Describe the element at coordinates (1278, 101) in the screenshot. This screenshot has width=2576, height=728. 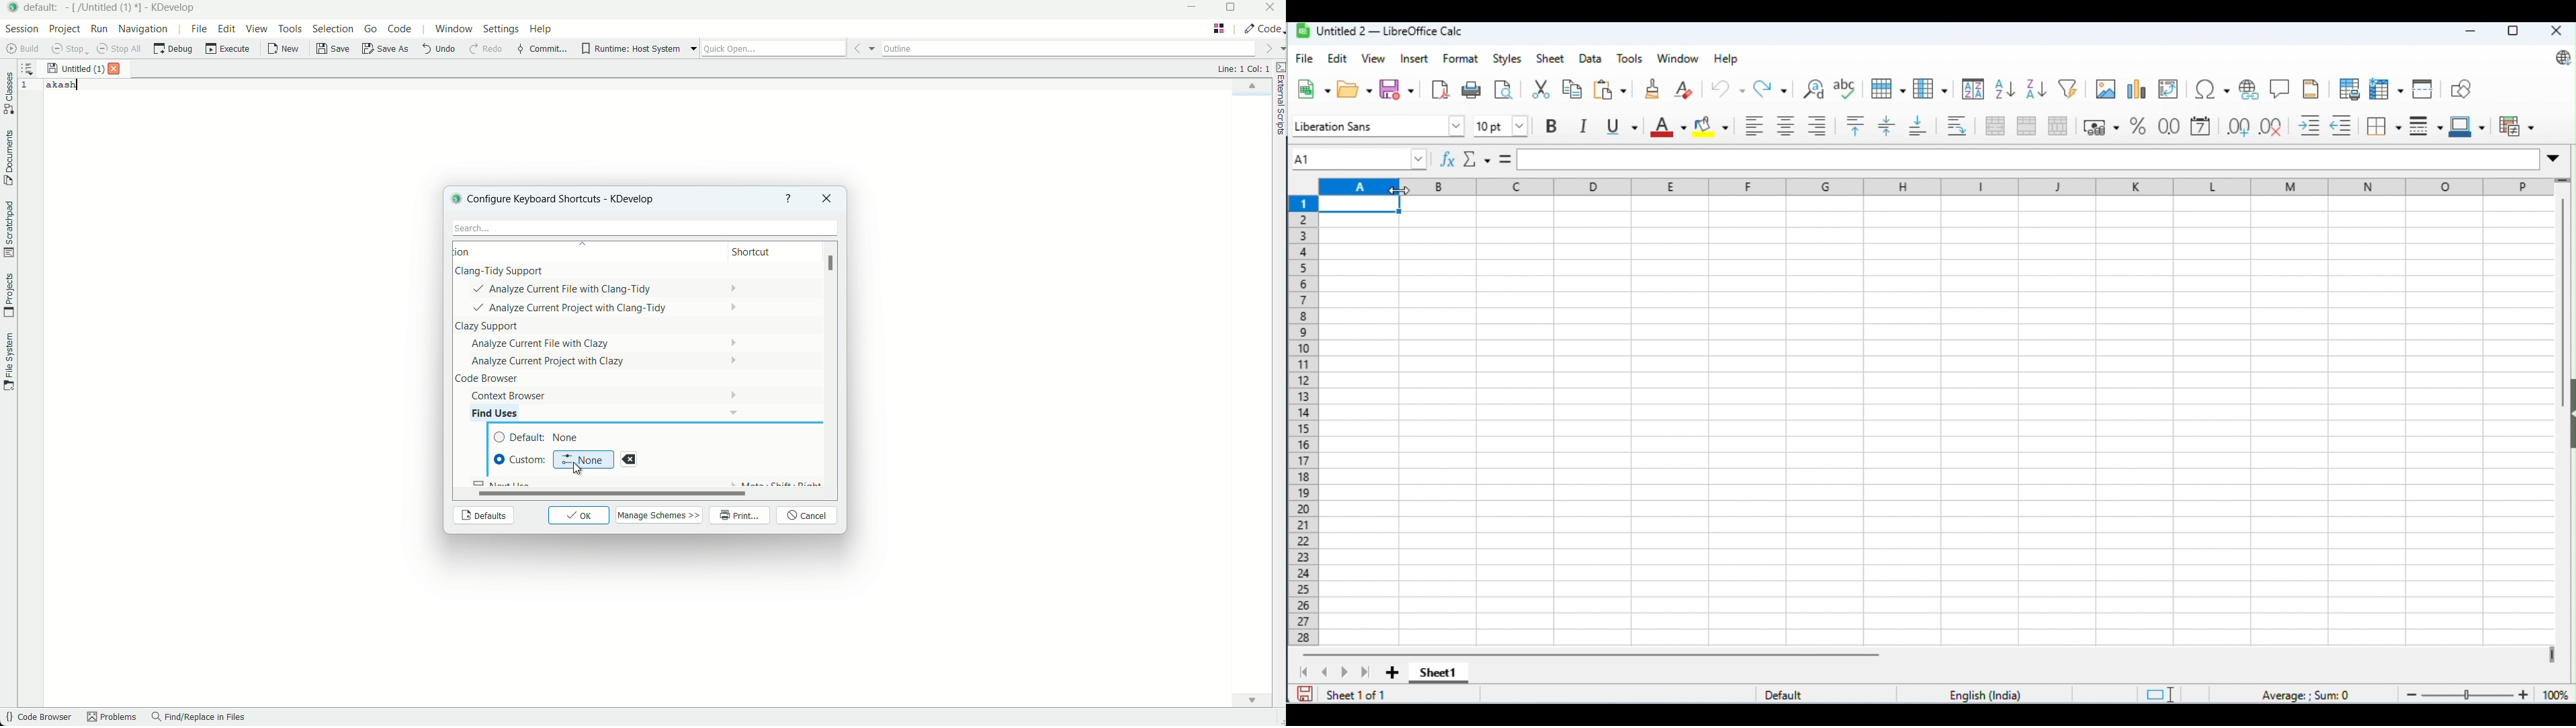
I see `external scripts` at that location.